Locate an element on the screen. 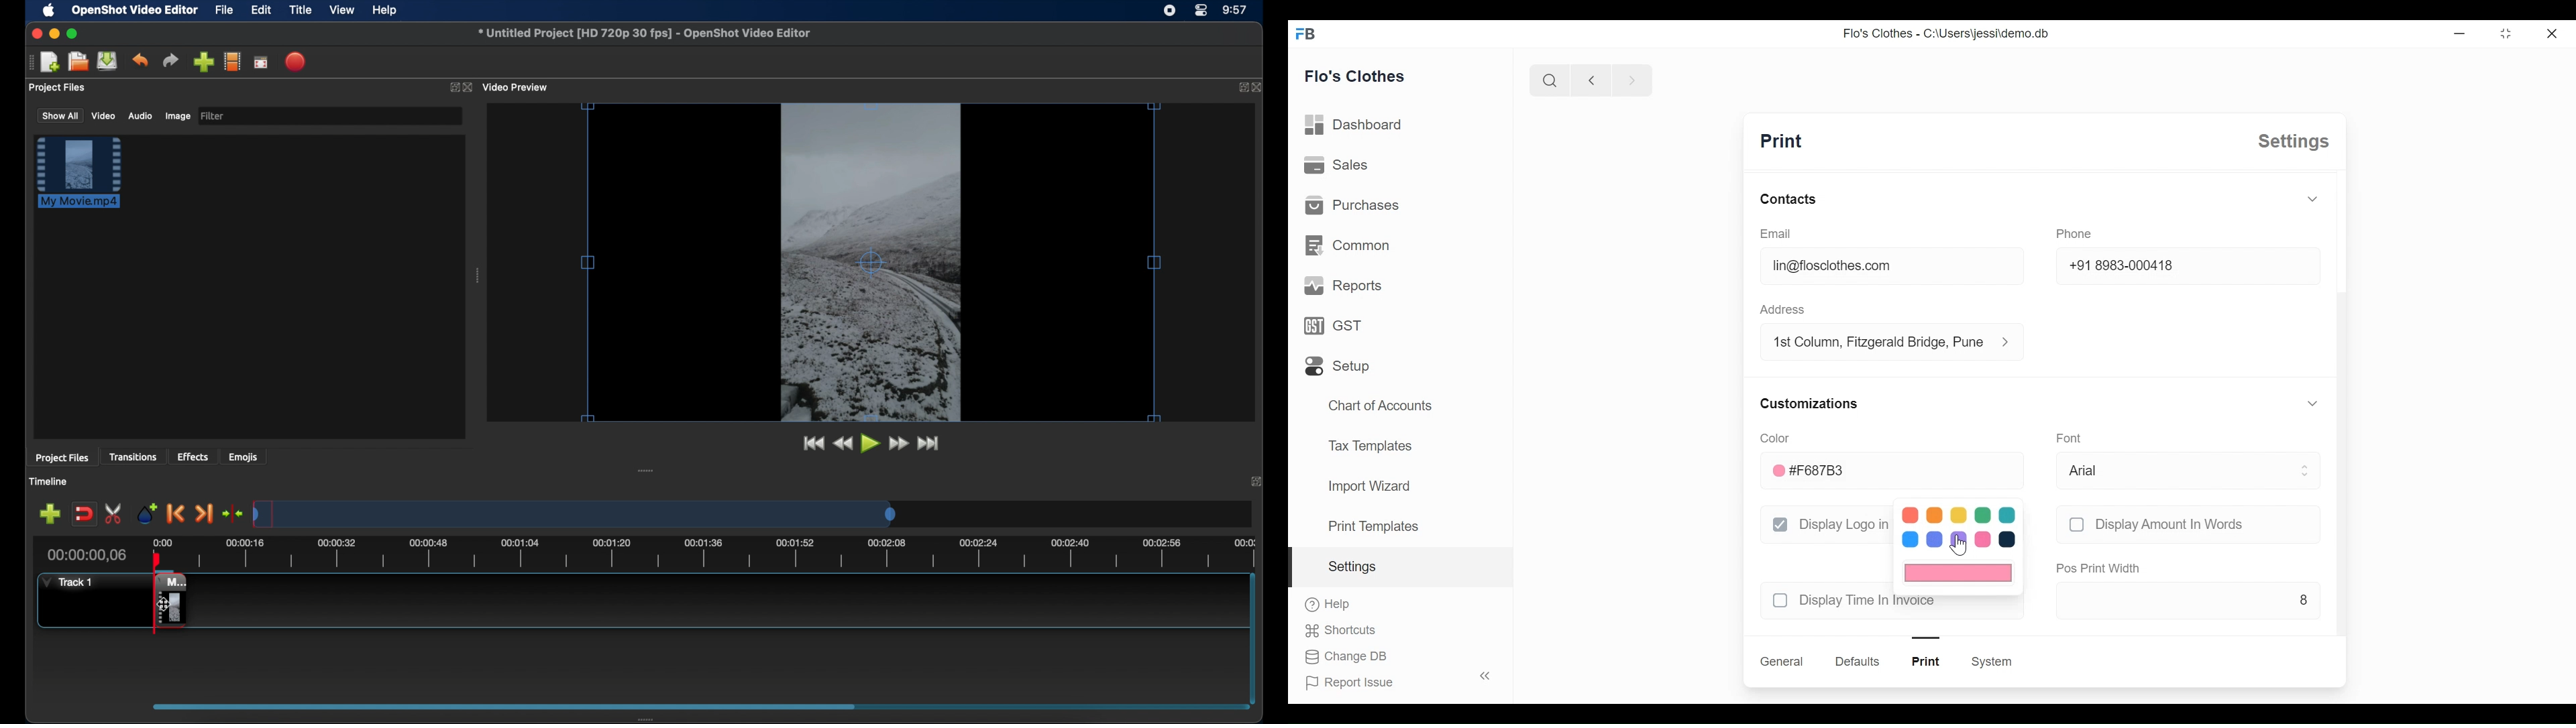  maximize is located at coordinates (72, 34).